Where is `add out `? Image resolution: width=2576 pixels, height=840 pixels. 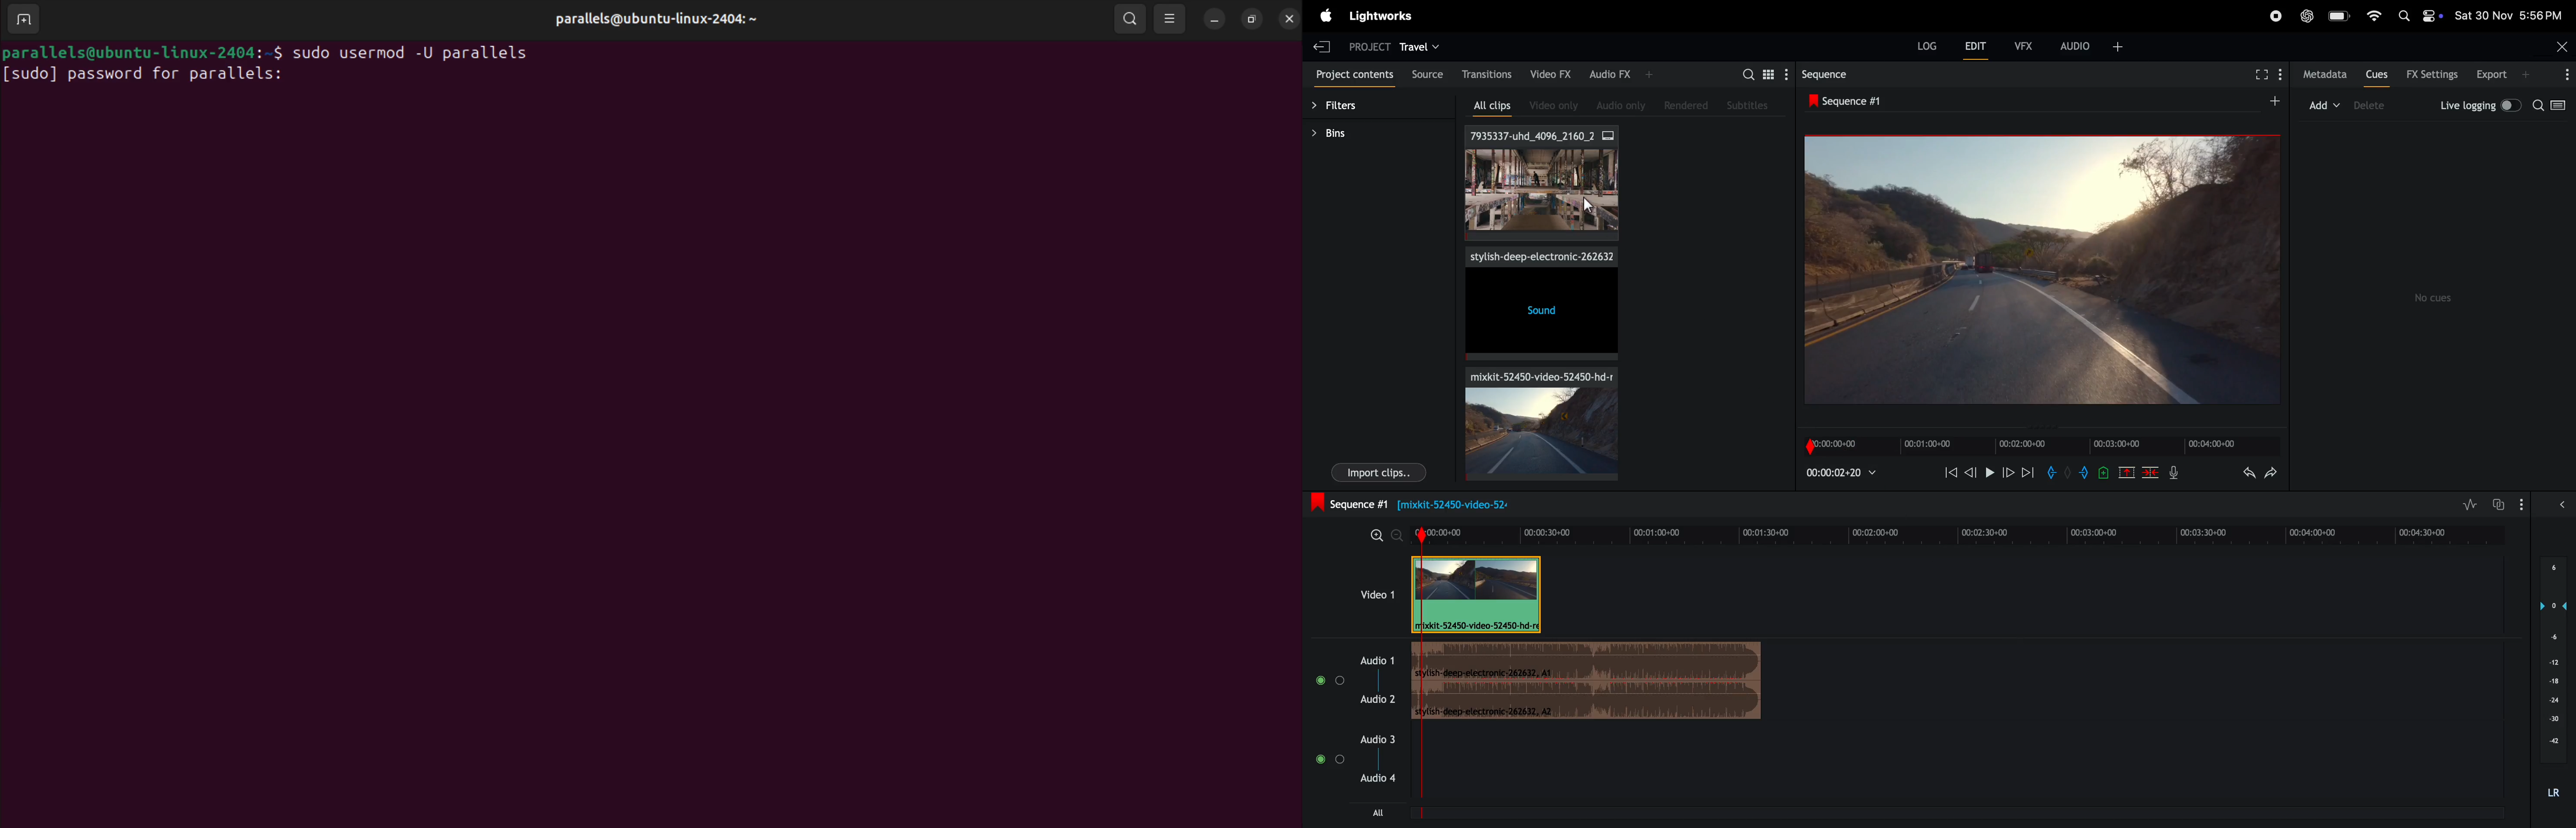 add out  is located at coordinates (2082, 474).